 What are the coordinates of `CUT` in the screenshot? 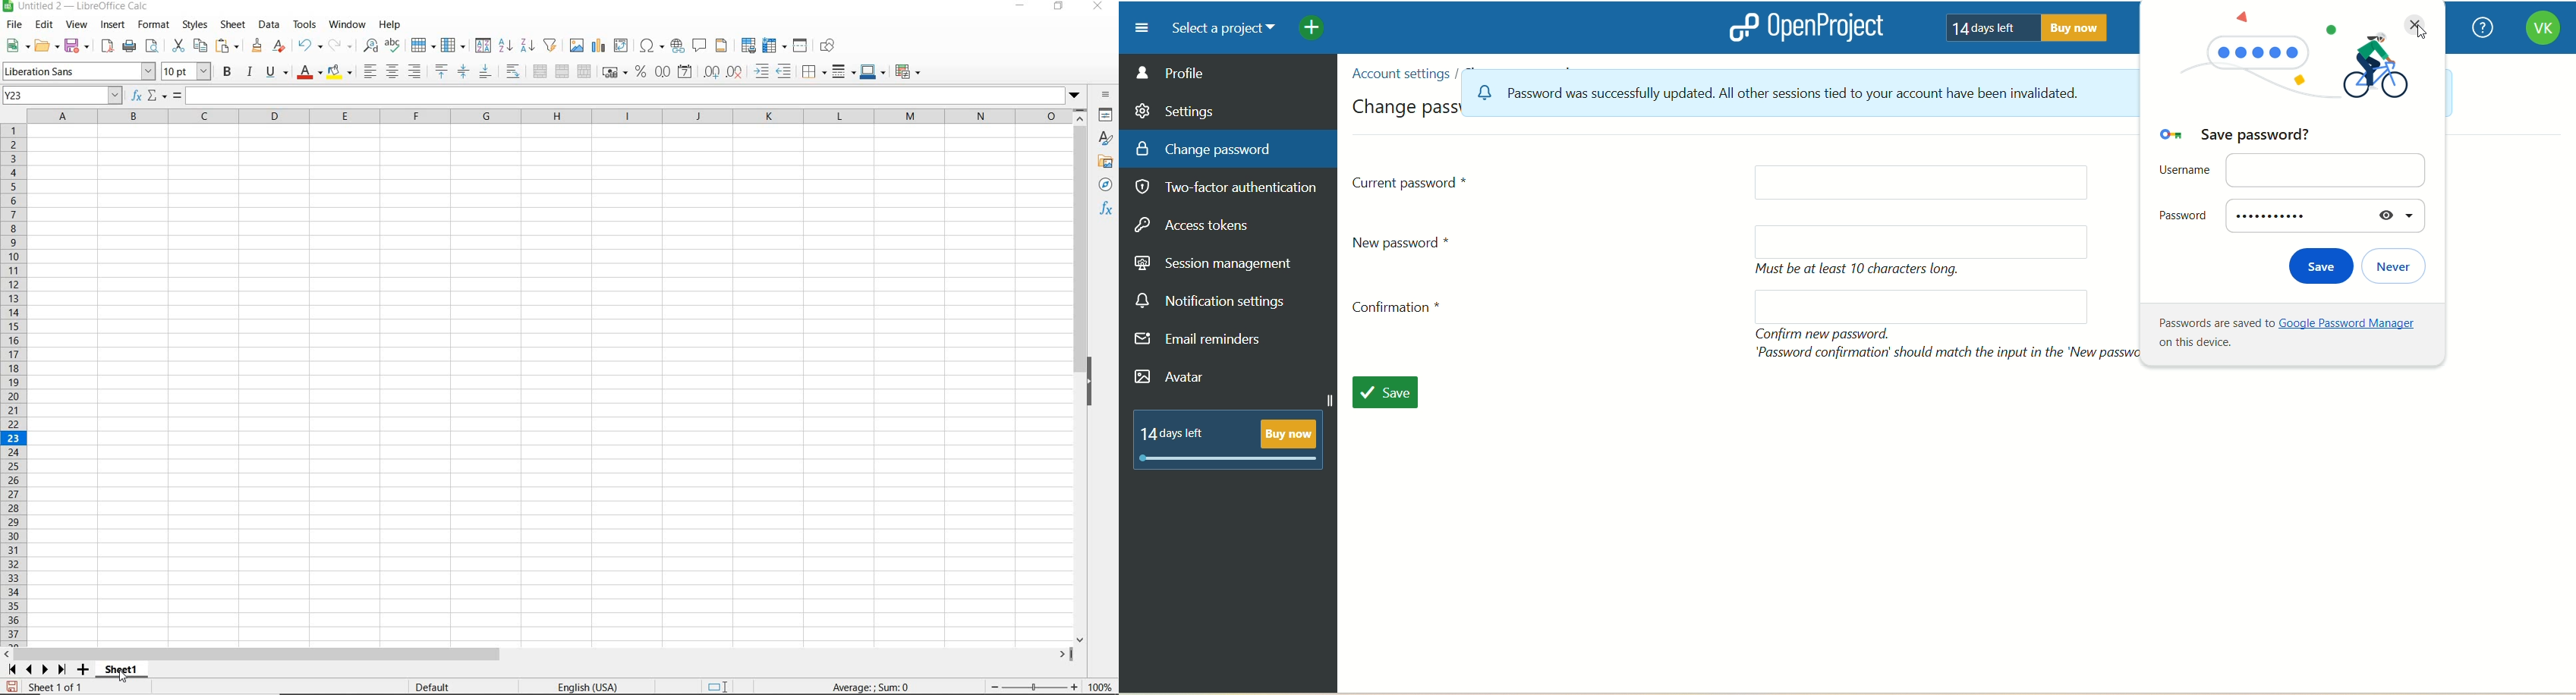 It's located at (177, 45).